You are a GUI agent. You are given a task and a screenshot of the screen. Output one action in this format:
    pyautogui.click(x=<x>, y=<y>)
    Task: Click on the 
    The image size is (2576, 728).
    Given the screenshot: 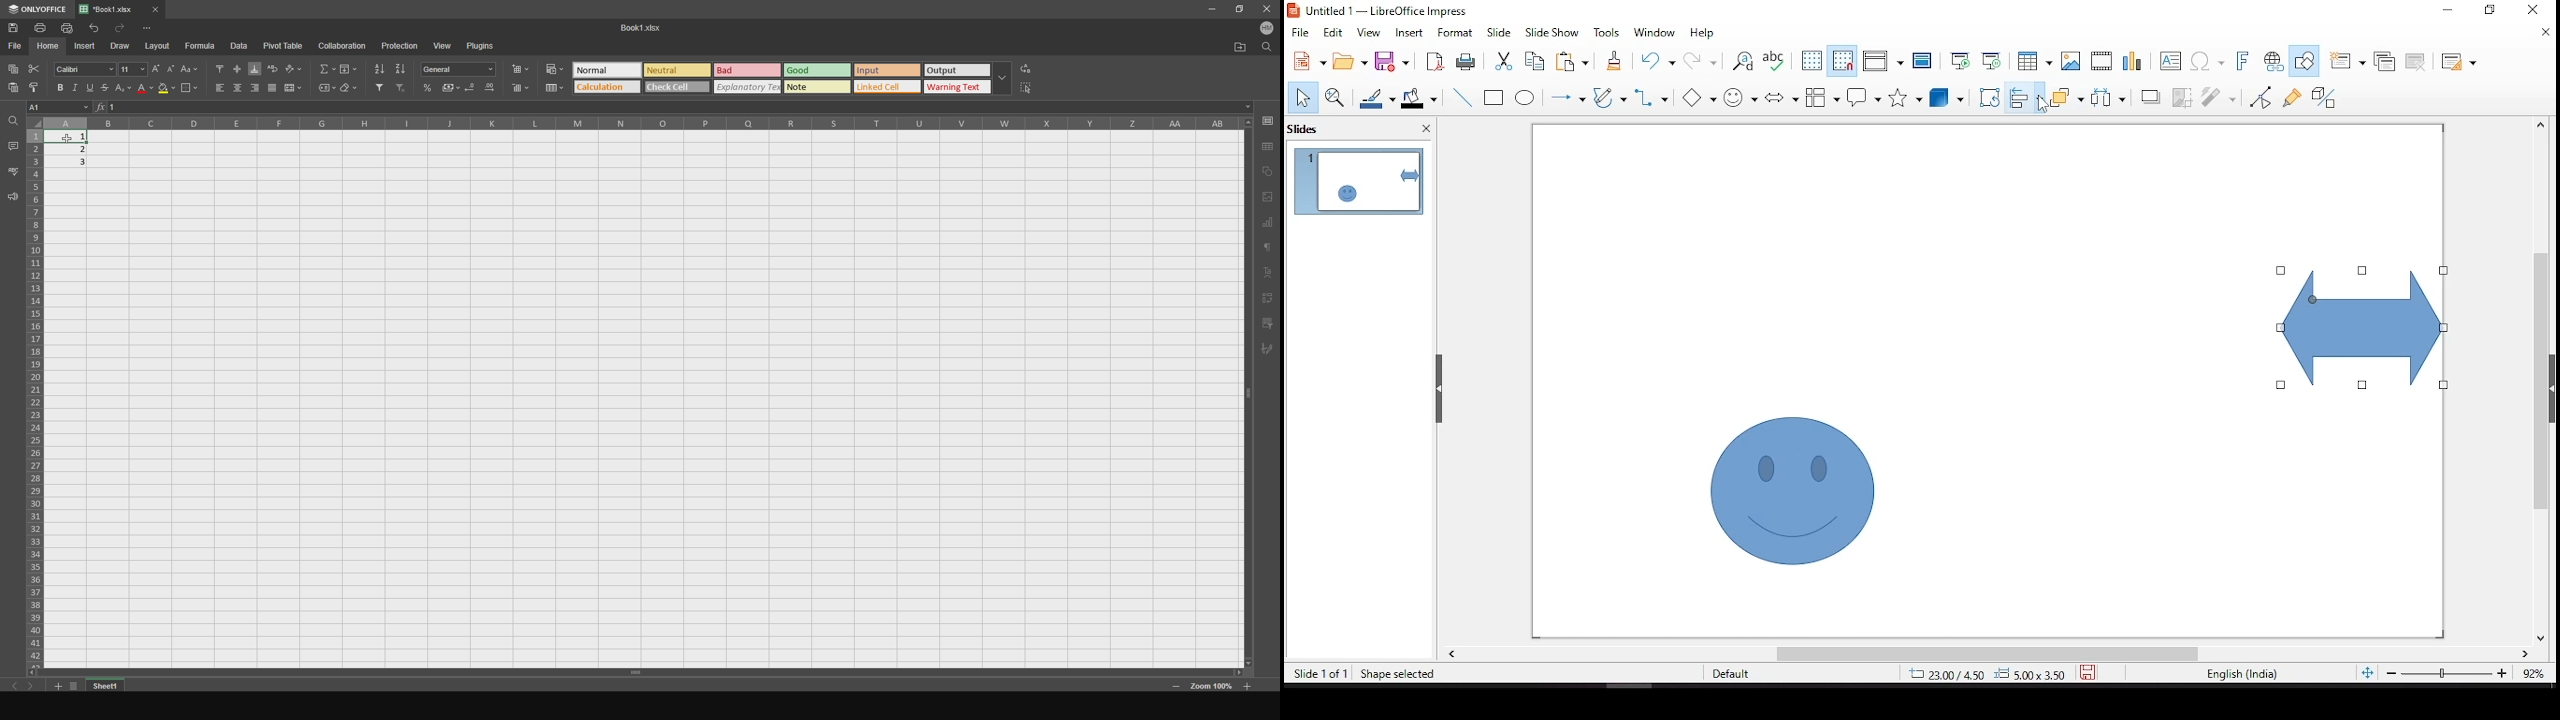 What is the action you would take?
    pyautogui.click(x=452, y=87)
    